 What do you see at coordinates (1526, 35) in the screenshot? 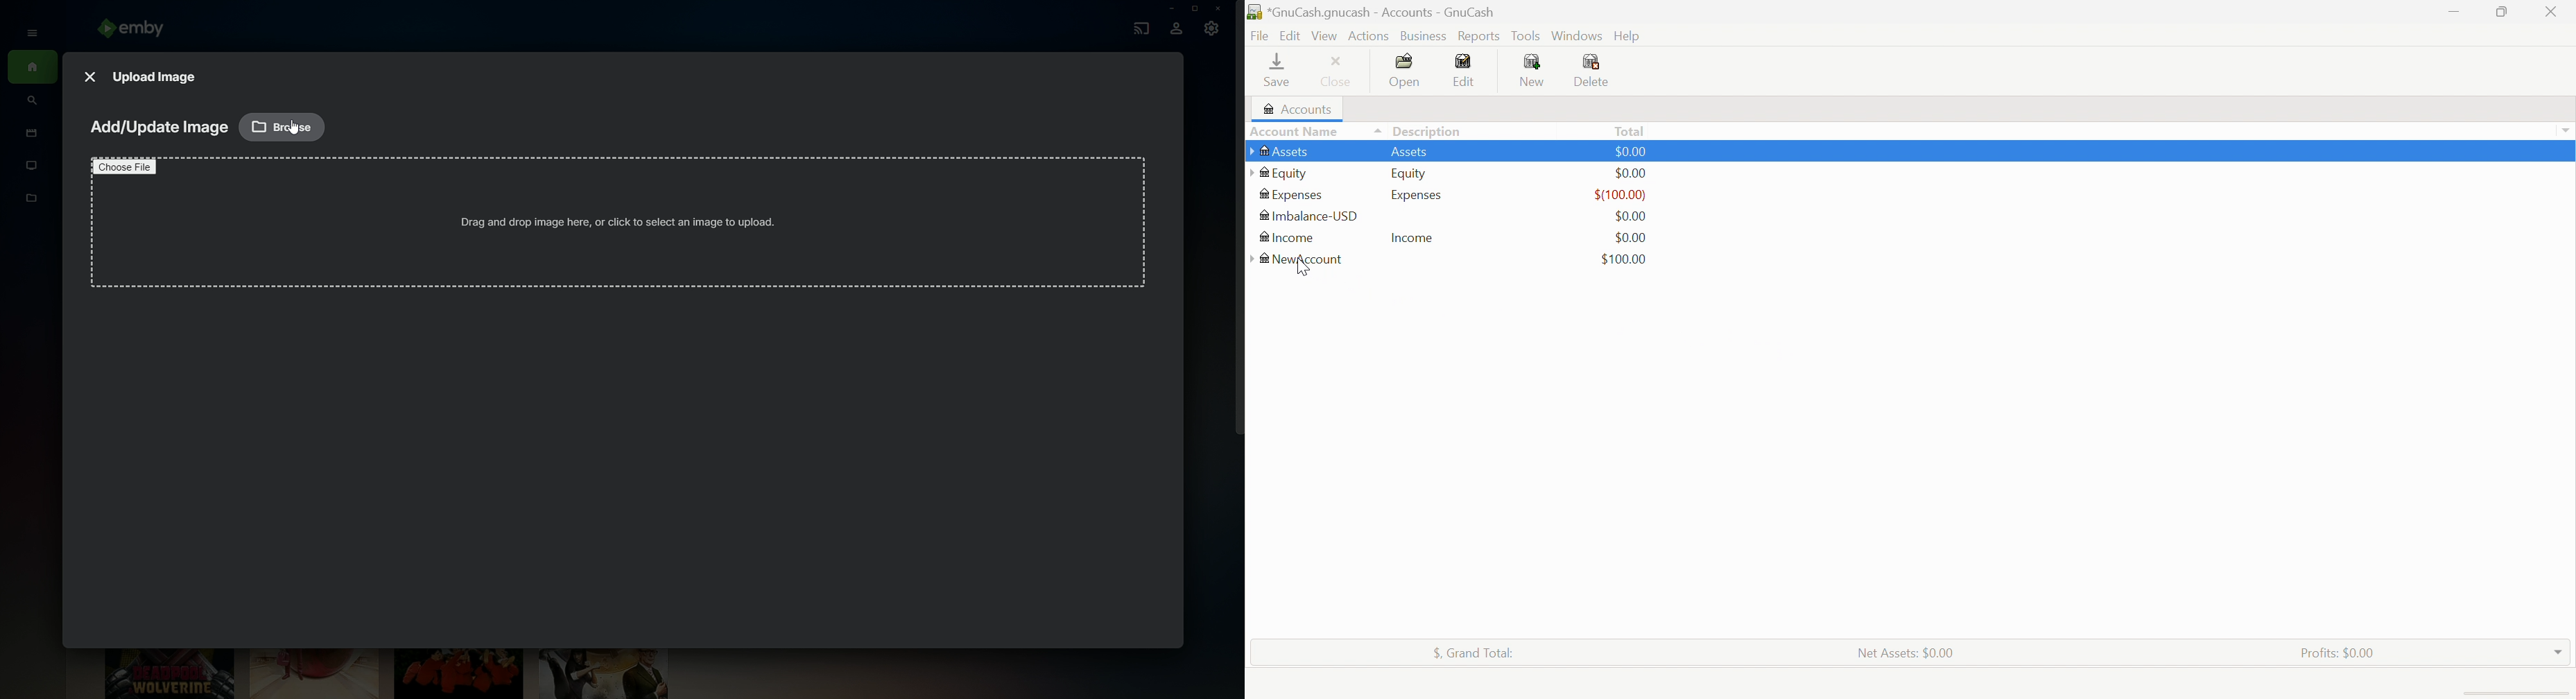
I see `Tools` at bounding box center [1526, 35].